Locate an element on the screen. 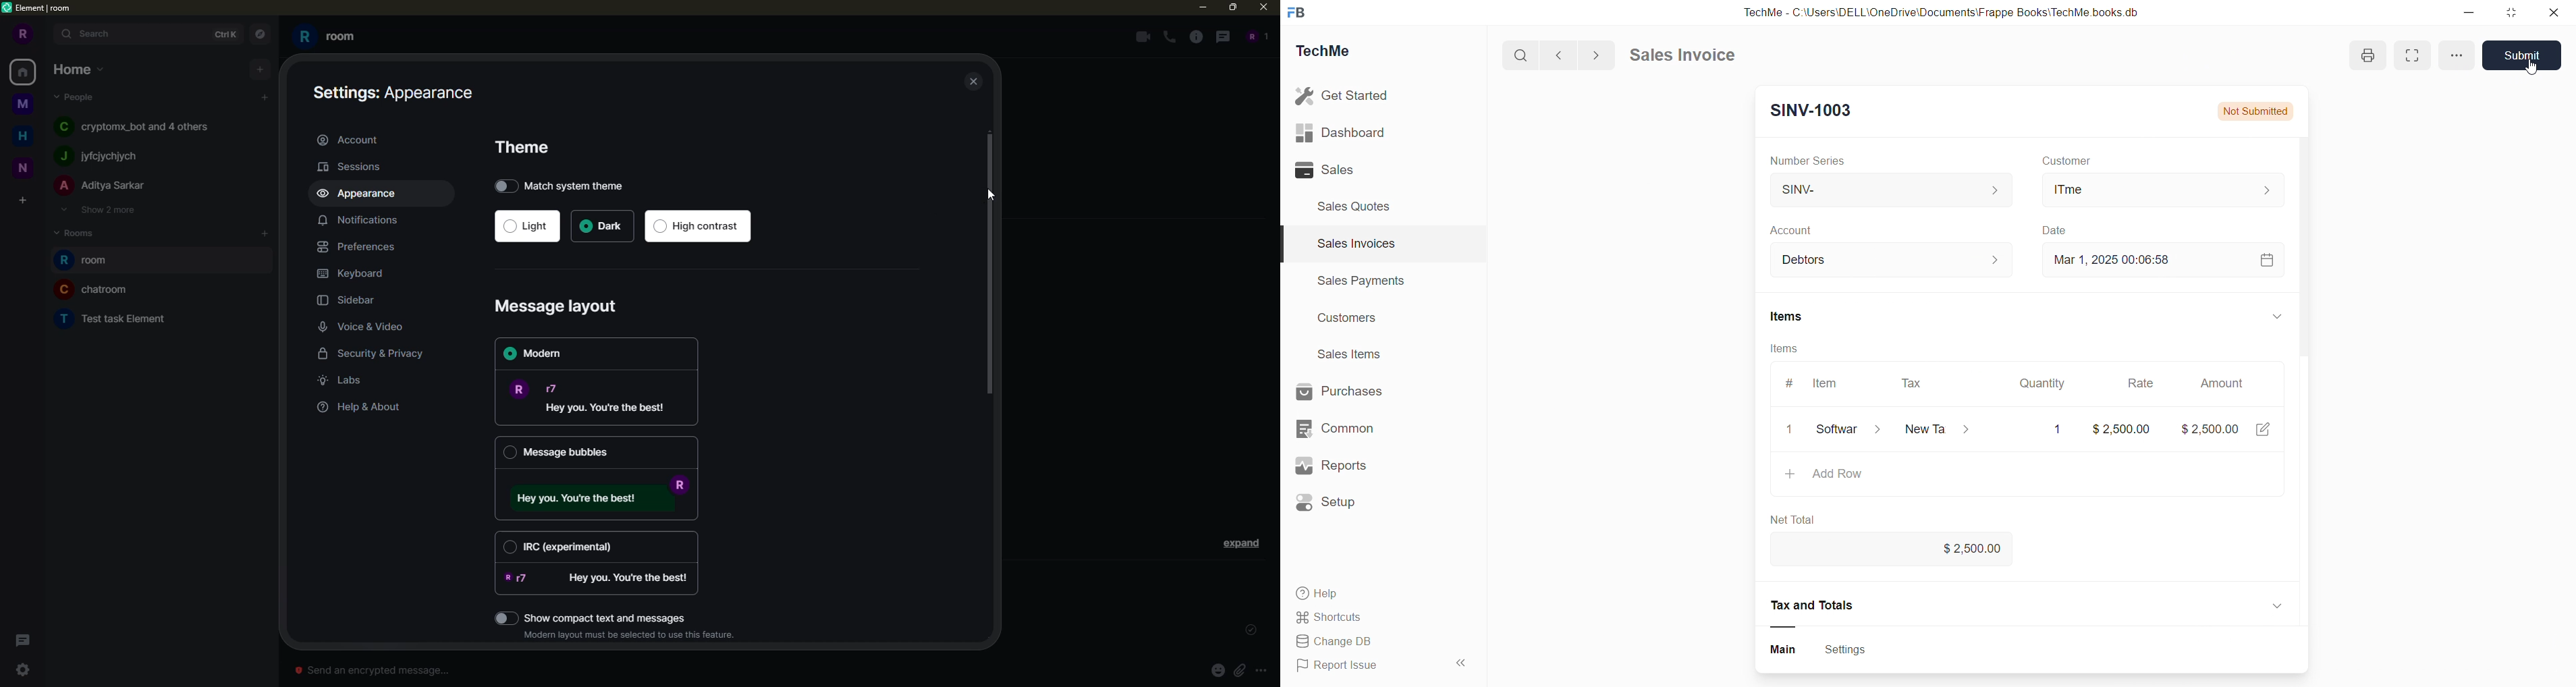 The image size is (2576, 700). Amount is located at coordinates (2235, 385).